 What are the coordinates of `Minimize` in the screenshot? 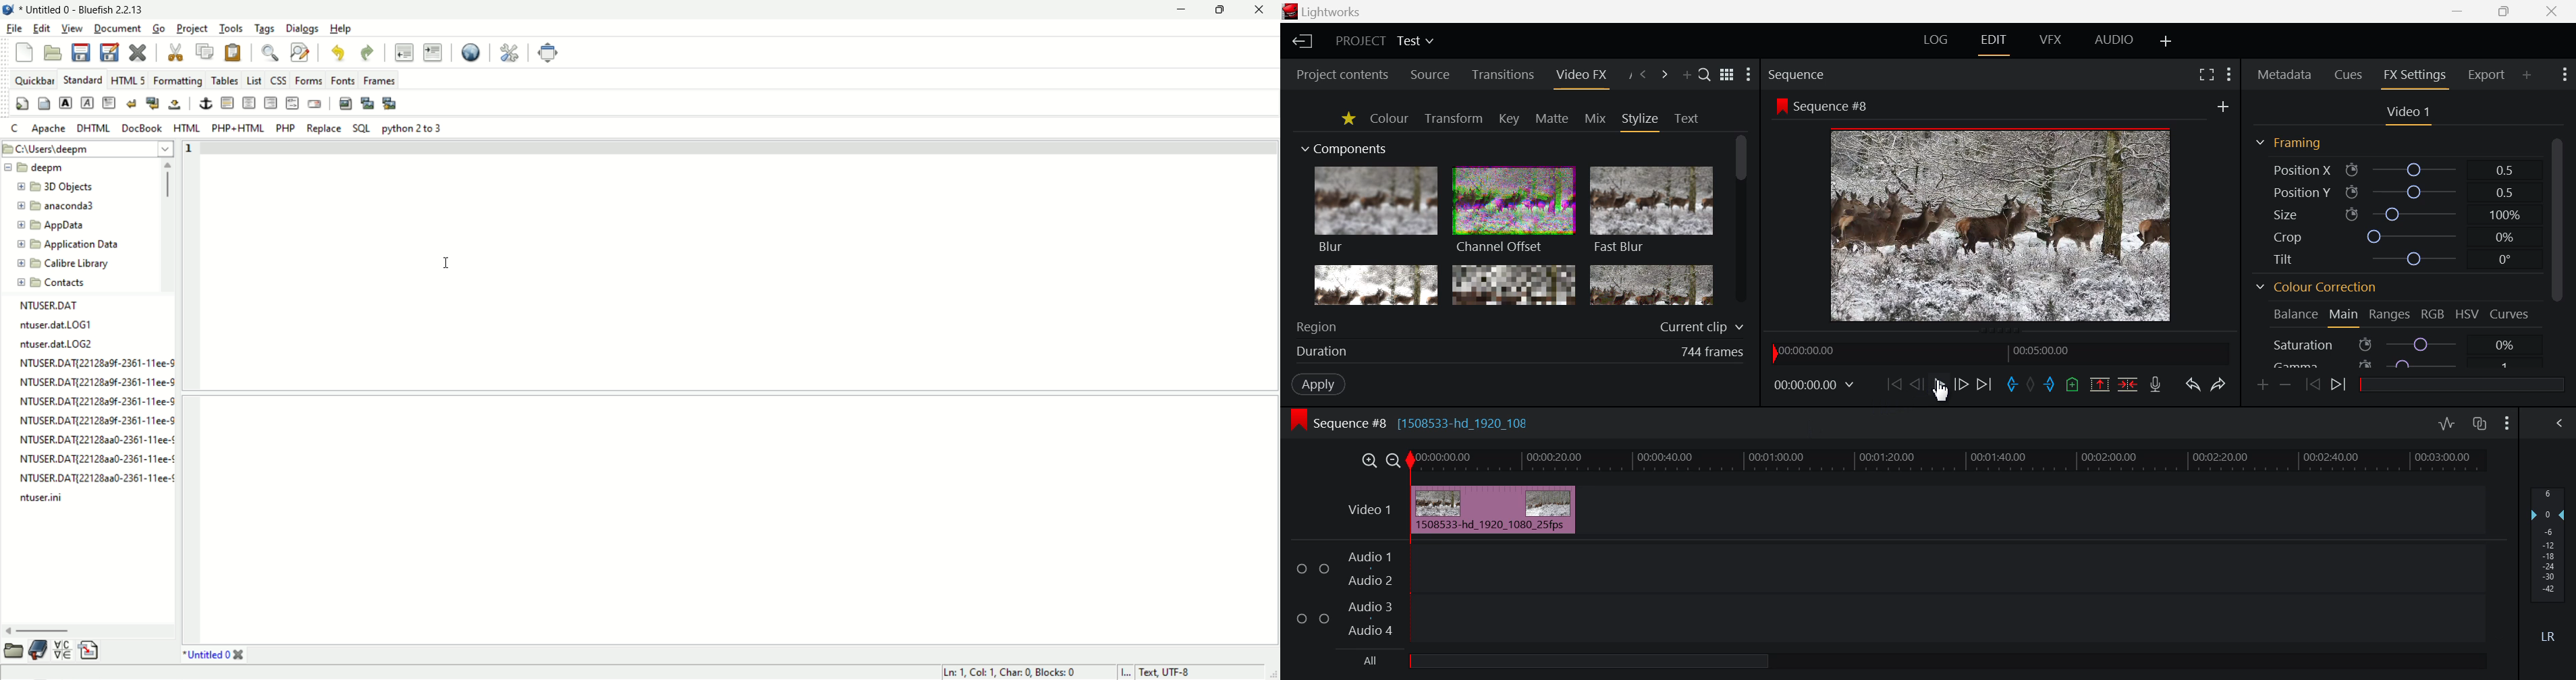 It's located at (2504, 12).